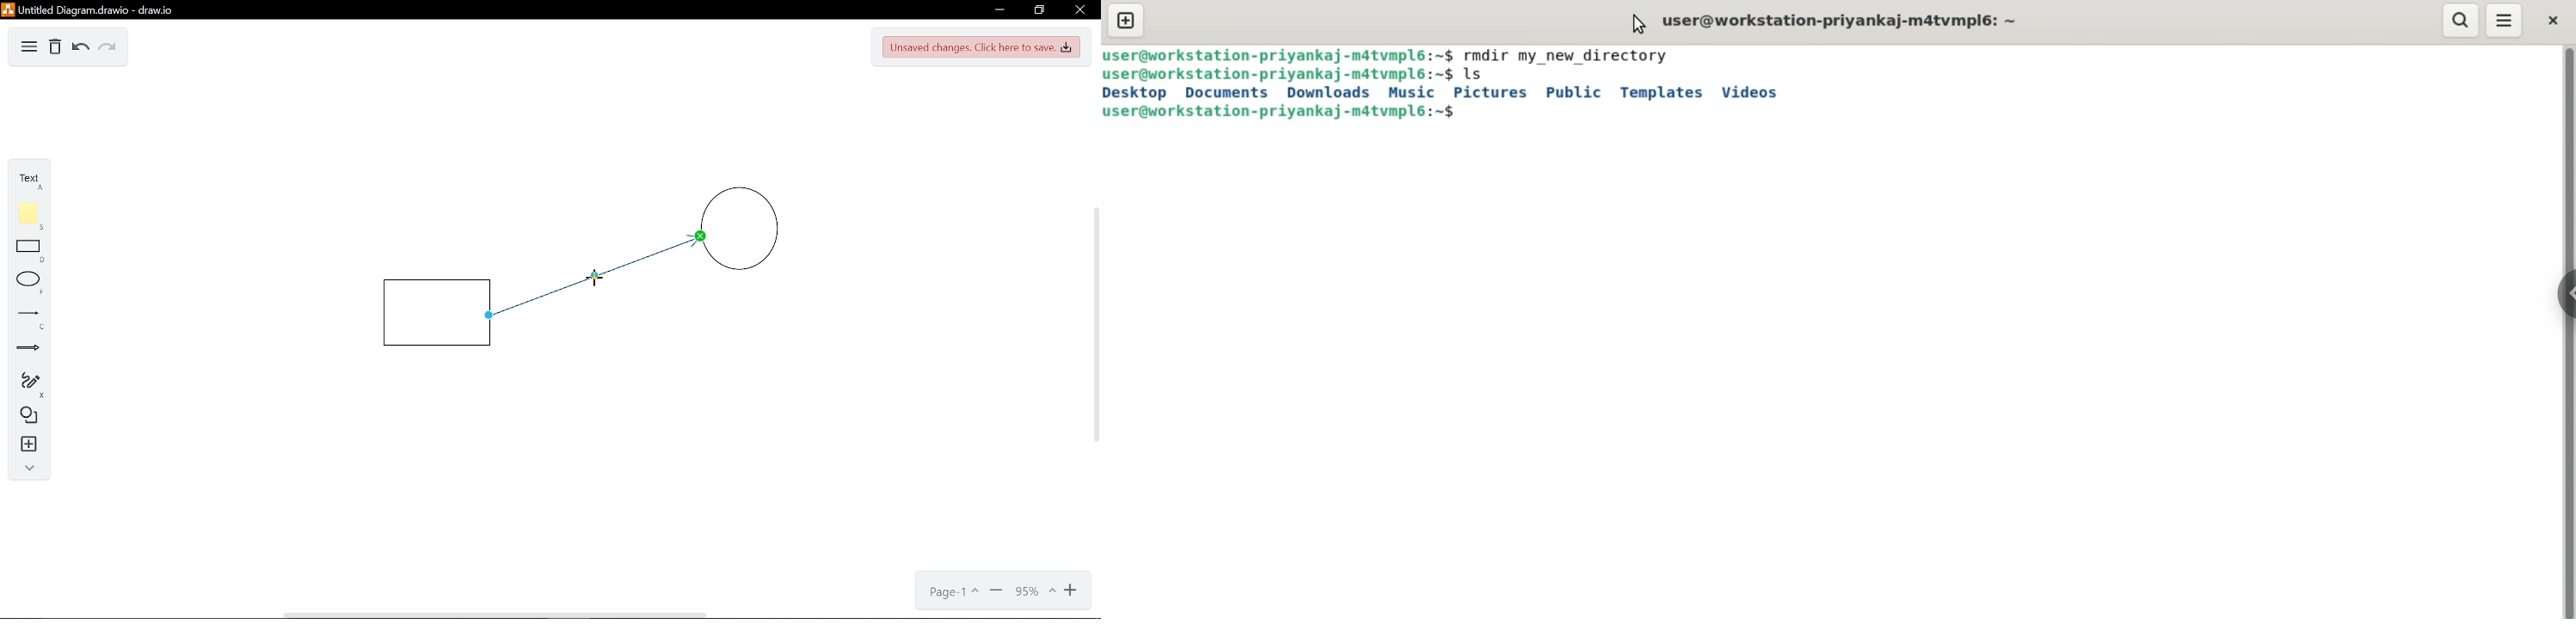 This screenshot has width=2576, height=644. What do you see at coordinates (1079, 10) in the screenshot?
I see `Close` at bounding box center [1079, 10].